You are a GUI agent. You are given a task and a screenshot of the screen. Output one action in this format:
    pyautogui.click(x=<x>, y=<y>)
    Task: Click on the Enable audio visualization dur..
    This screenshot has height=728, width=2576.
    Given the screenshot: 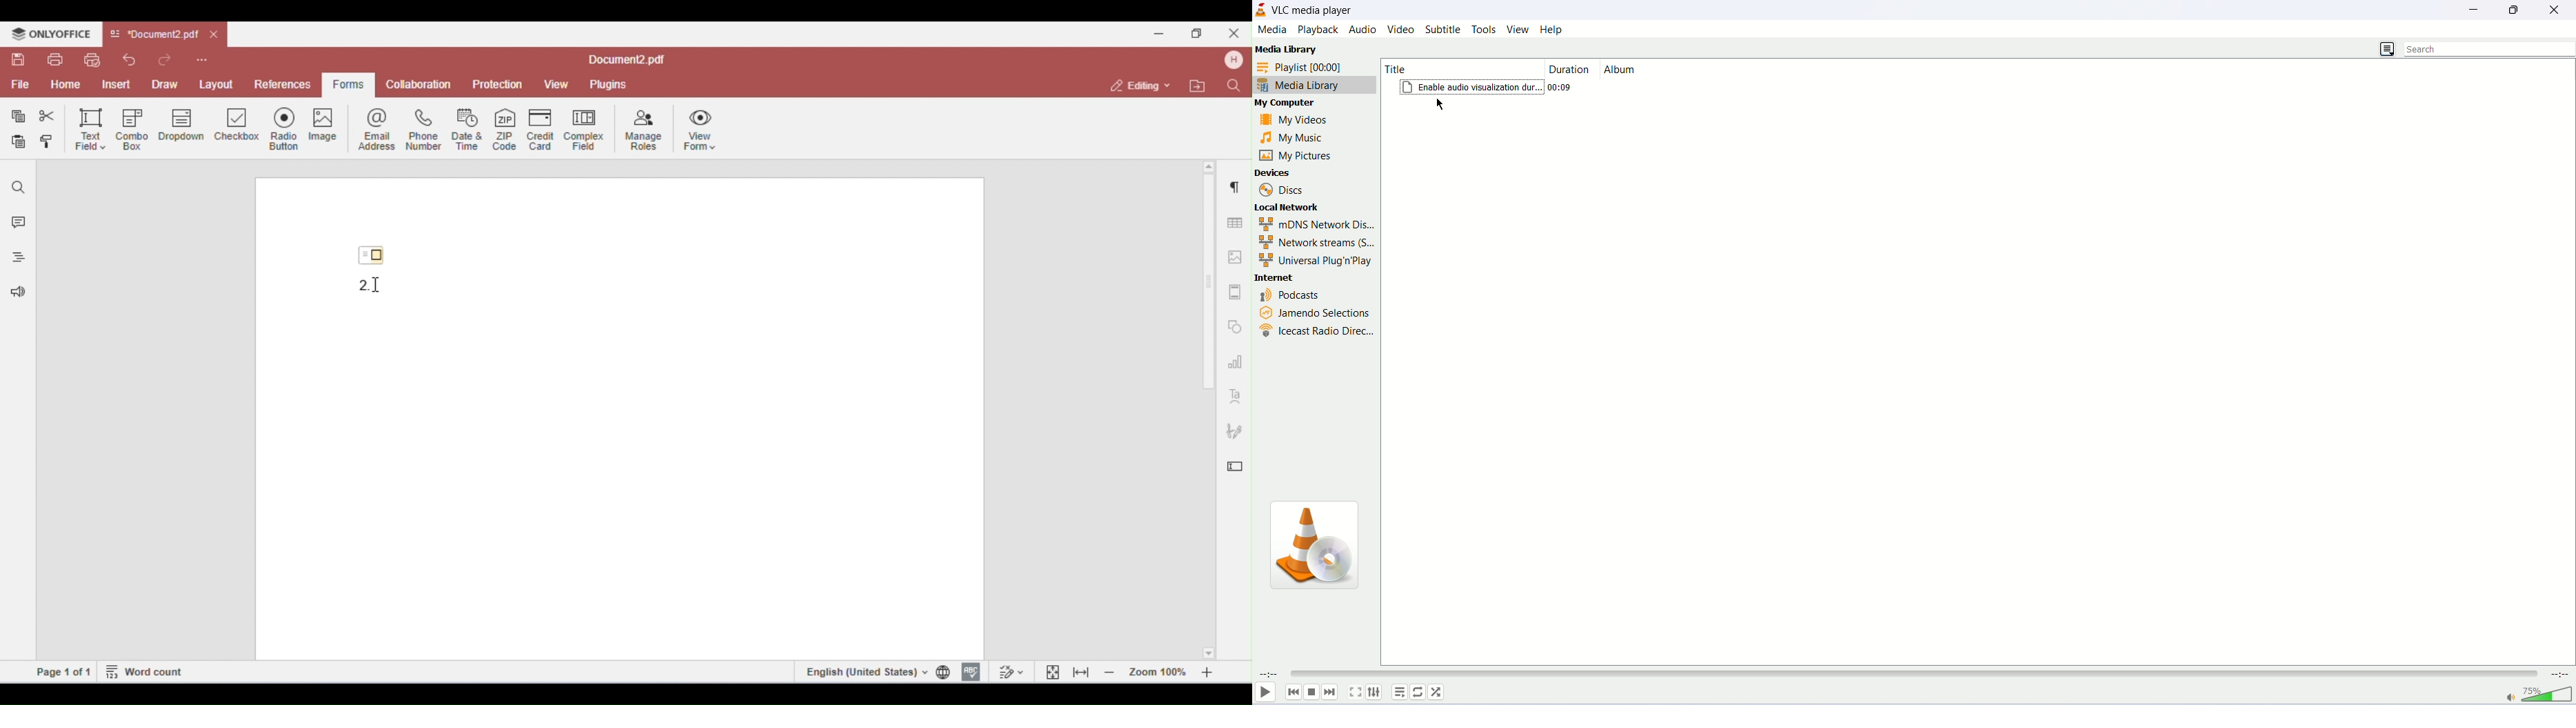 What is the action you would take?
    pyautogui.click(x=1471, y=86)
    